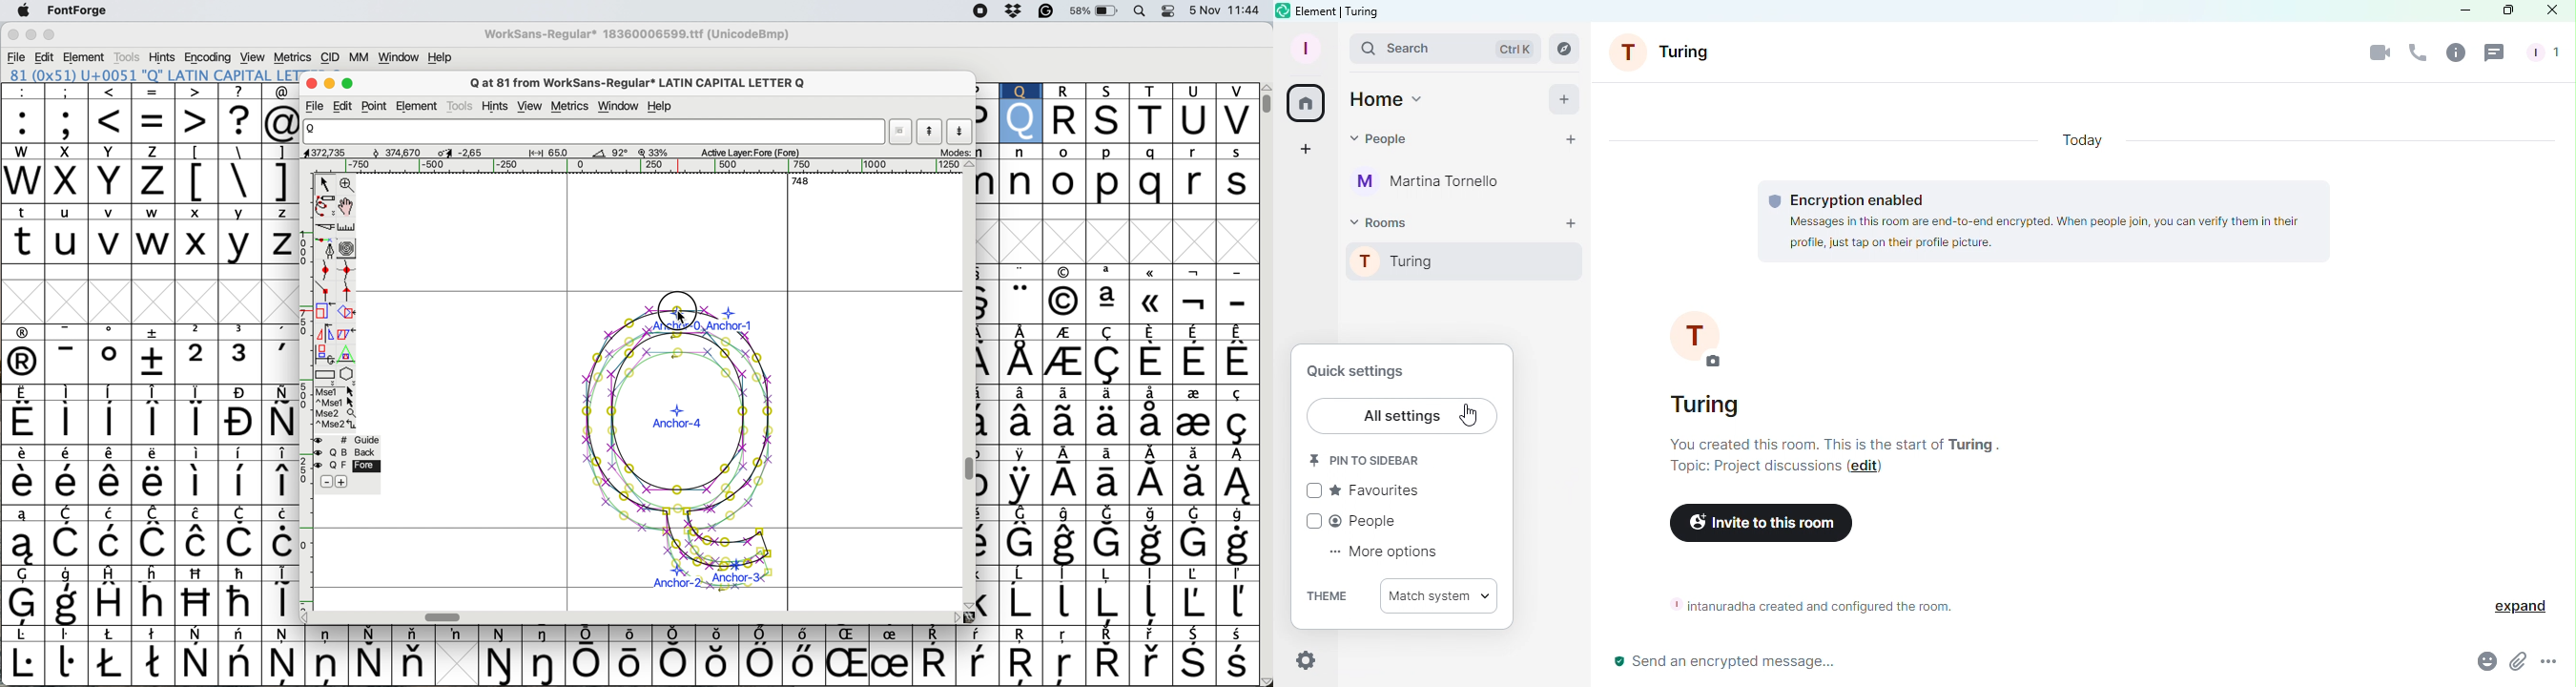  What do you see at coordinates (2453, 11) in the screenshot?
I see `Minimize` at bounding box center [2453, 11].